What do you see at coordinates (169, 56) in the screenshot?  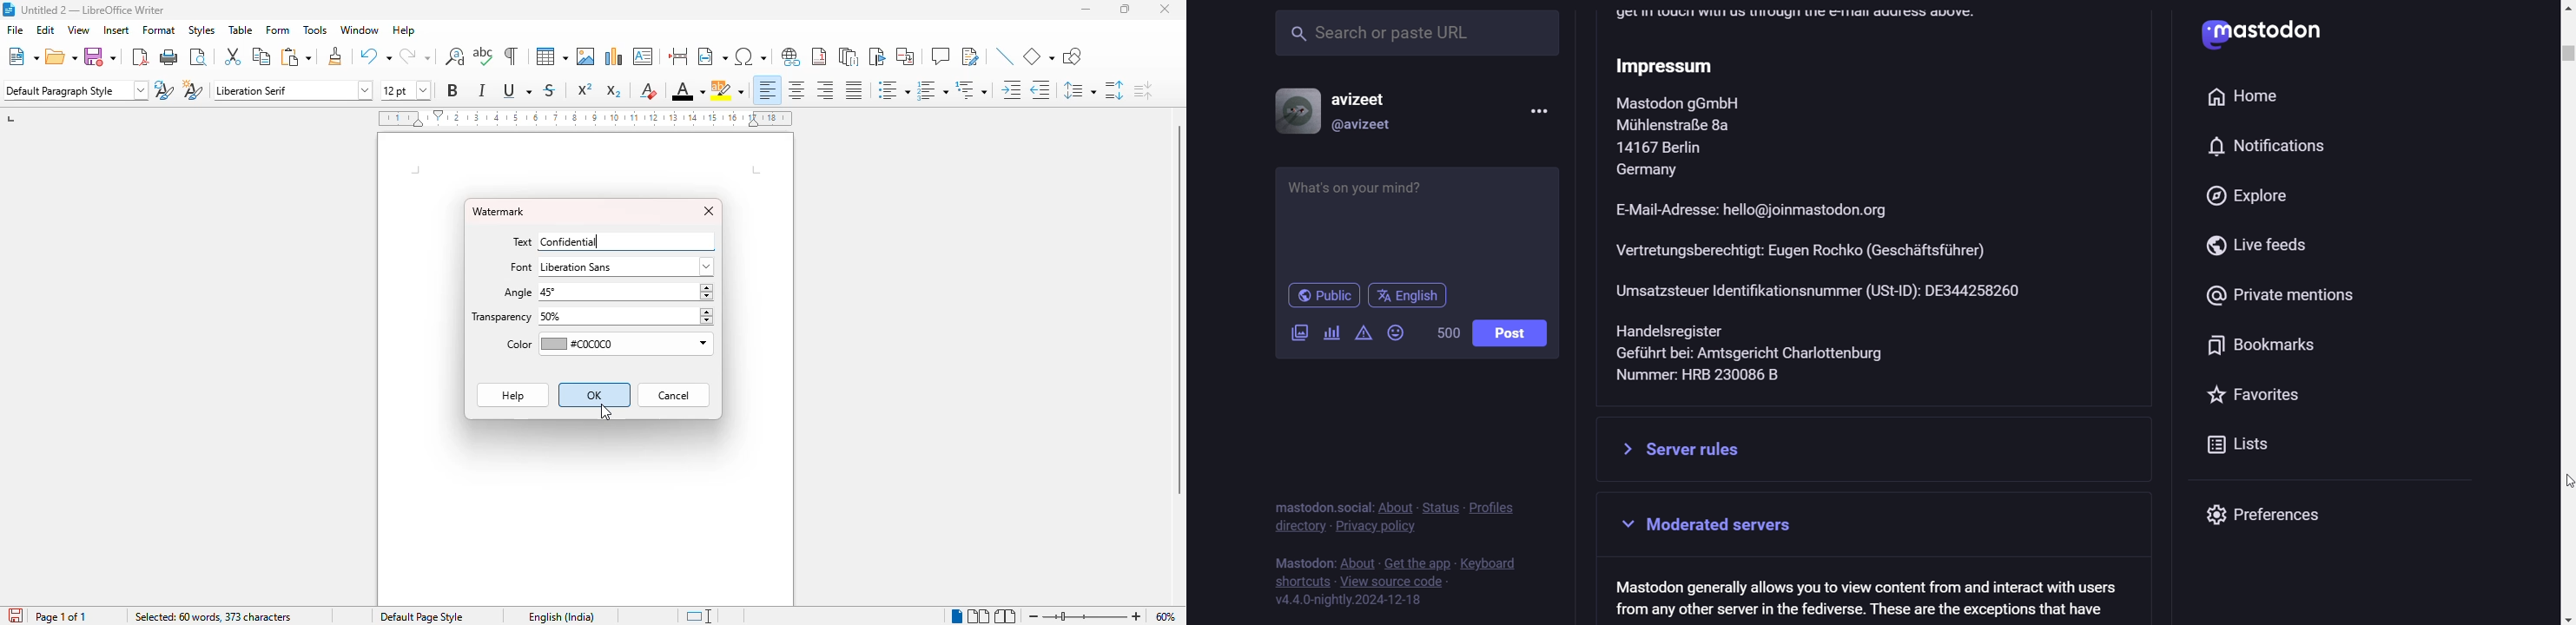 I see `print` at bounding box center [169, 56].